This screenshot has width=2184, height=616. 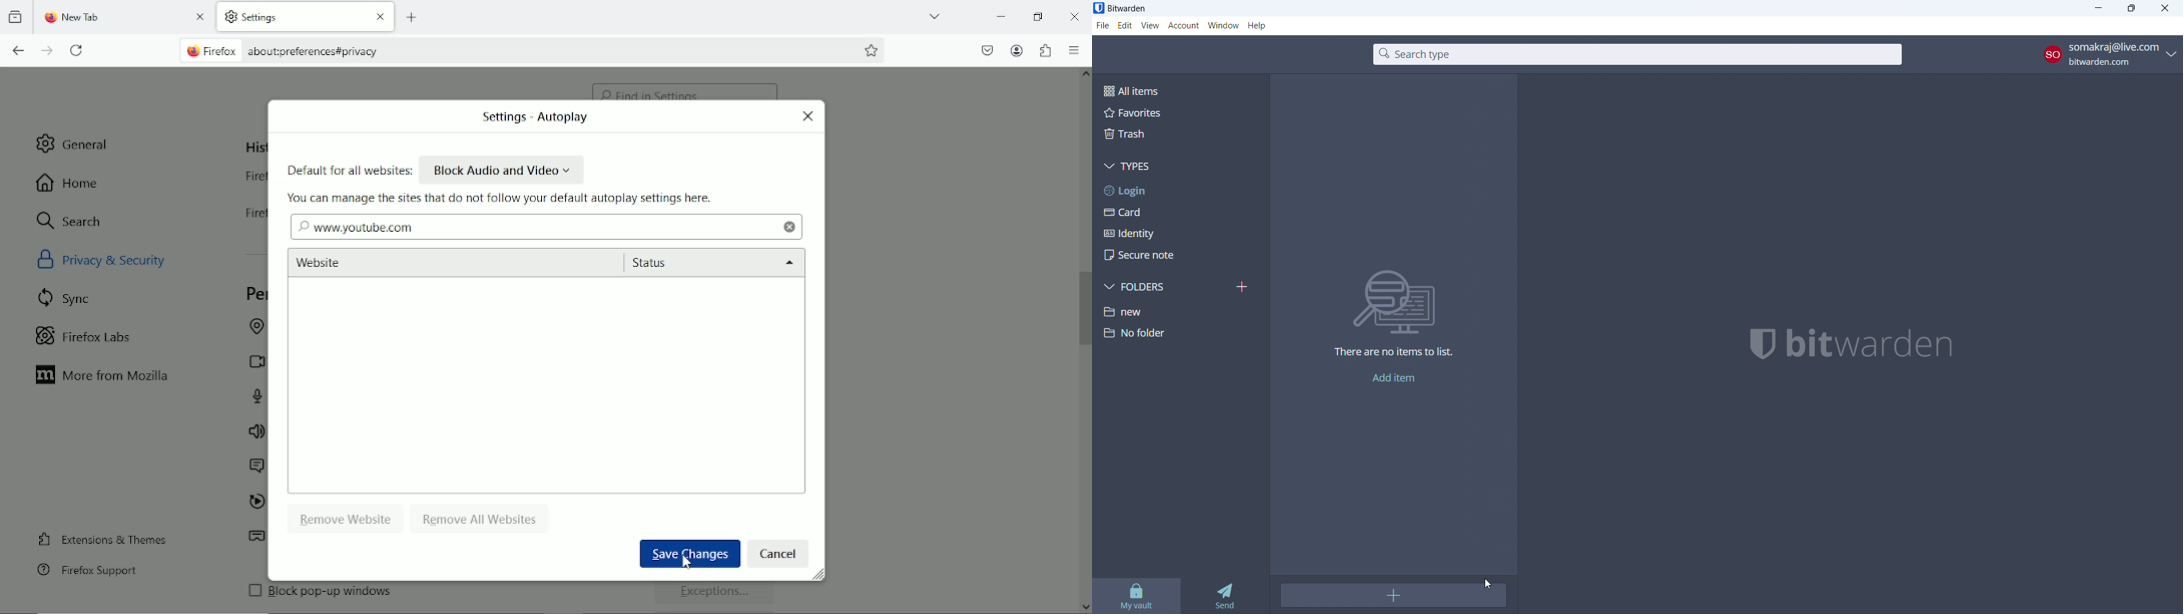 What do you see at coordinates (1638, 55) in the screenshot?
I see `search type` at bounding box center [1638, 55].